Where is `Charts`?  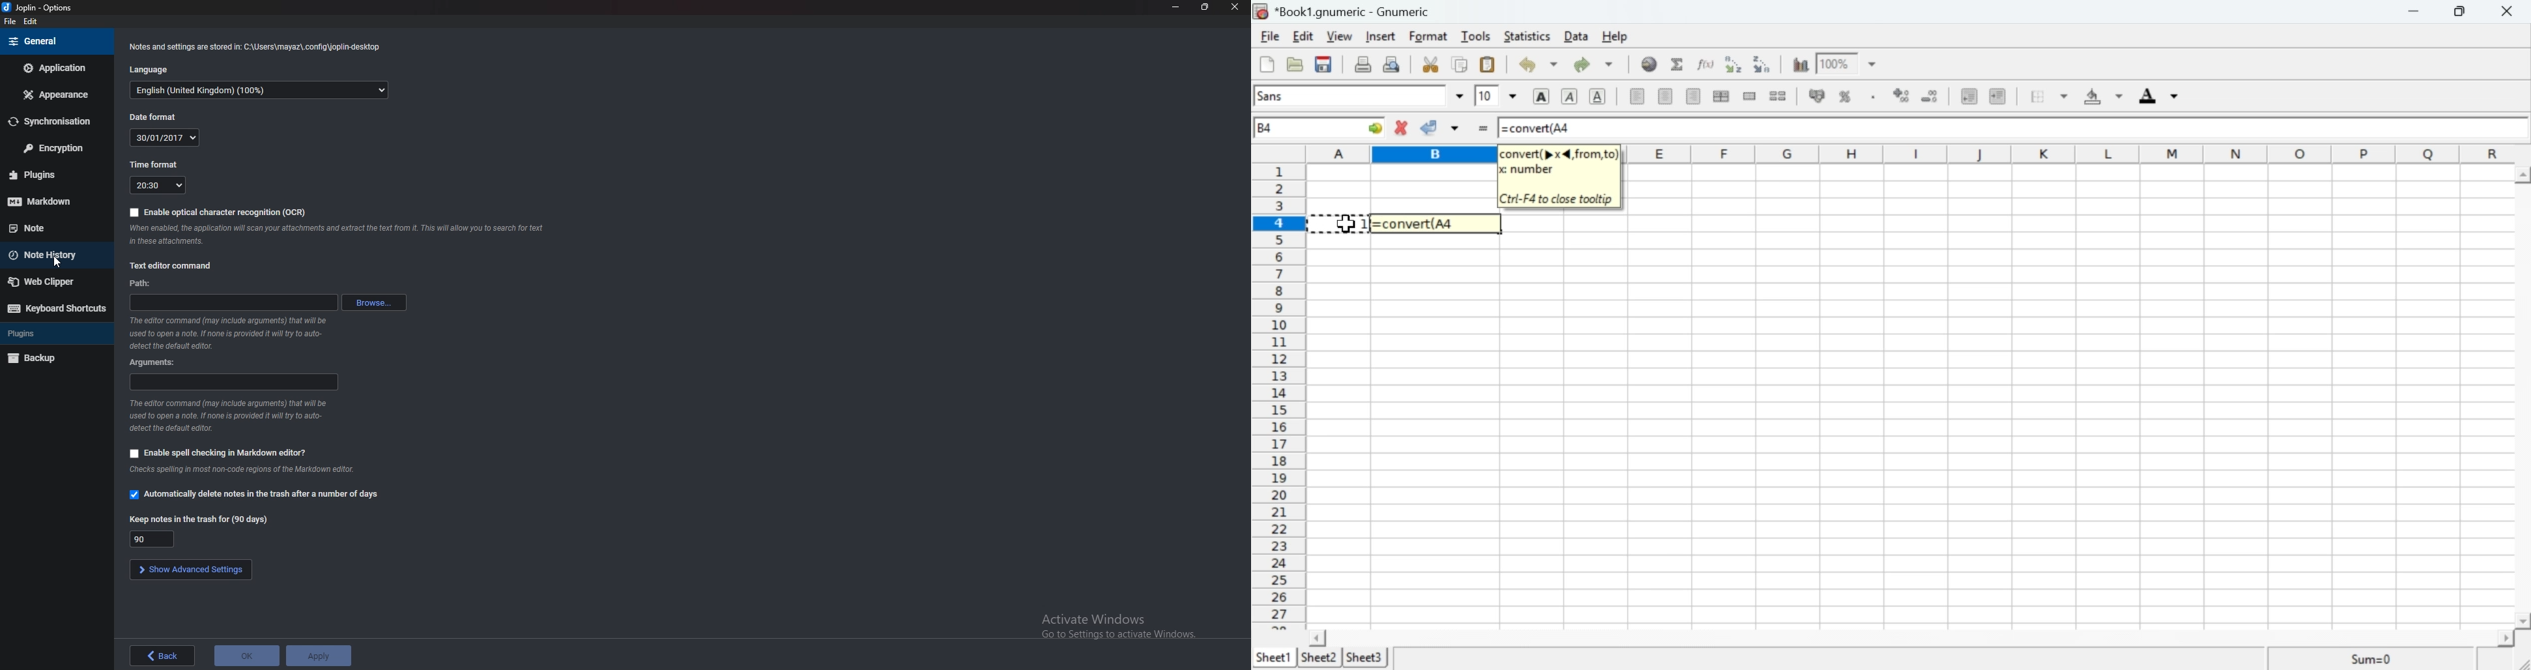
Charts is located at coordinates (1800, 65).